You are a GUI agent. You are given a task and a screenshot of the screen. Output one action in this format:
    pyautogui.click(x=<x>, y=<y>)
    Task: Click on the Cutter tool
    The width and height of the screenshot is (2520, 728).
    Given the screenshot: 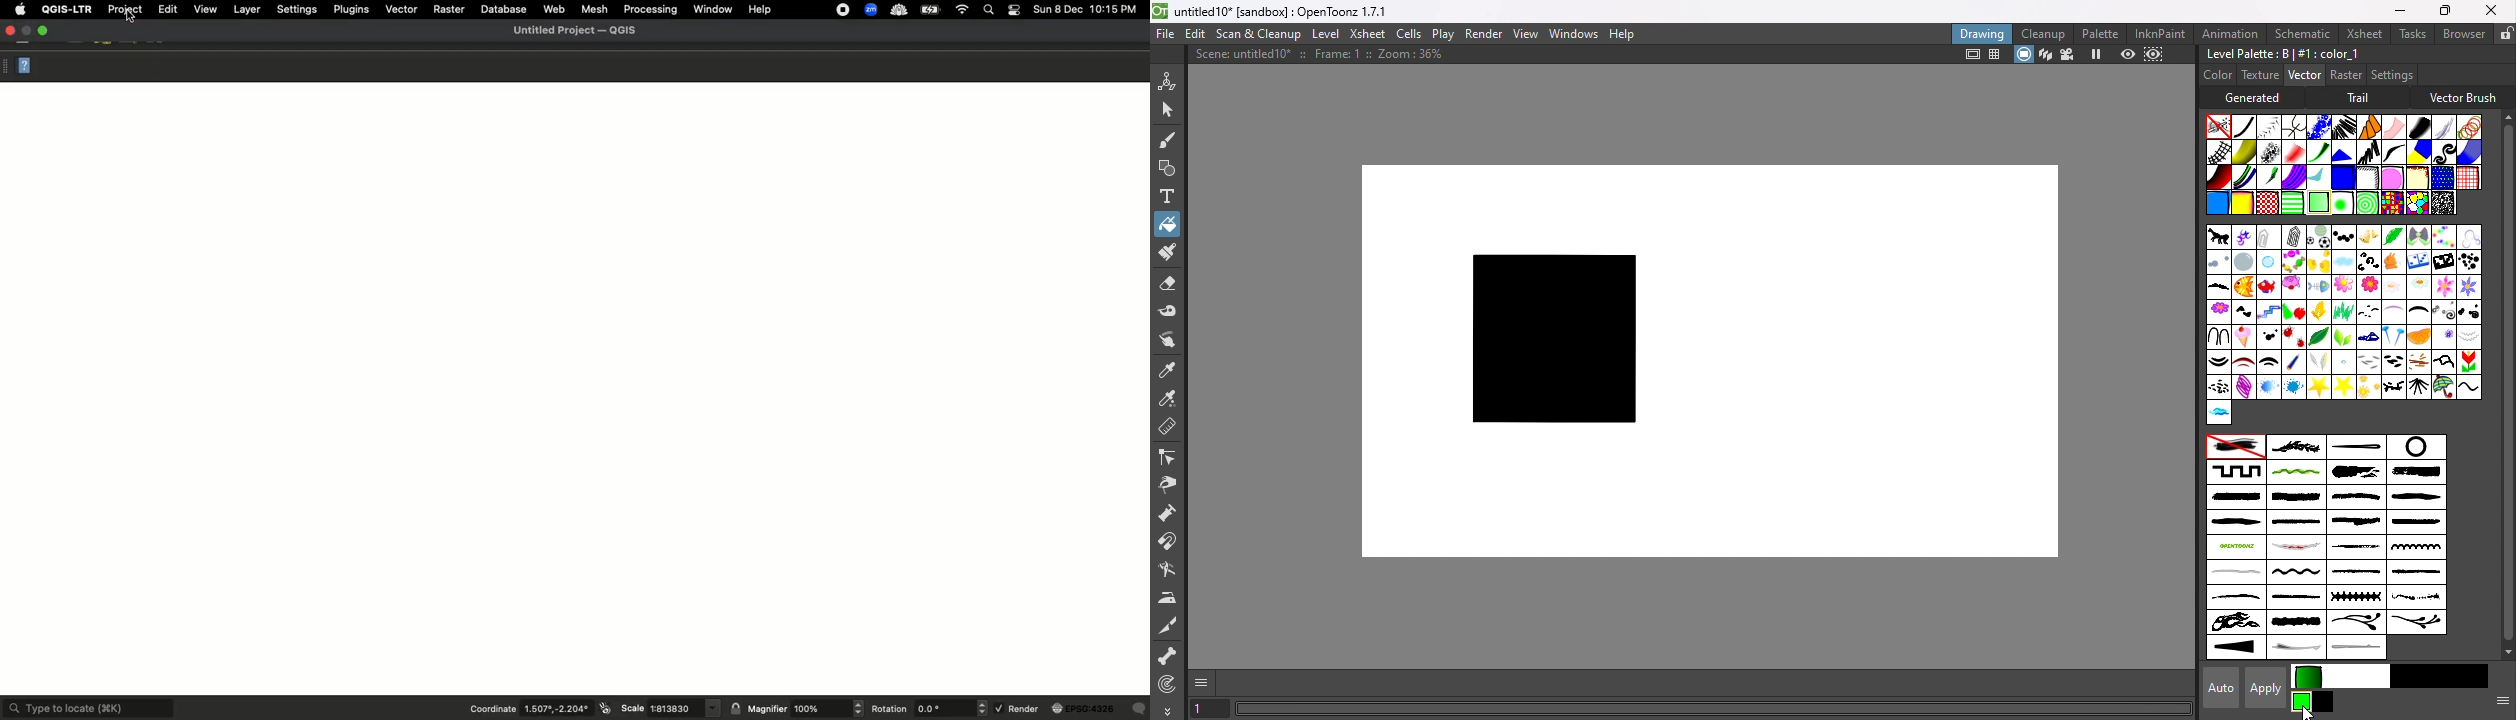 What is the action you would take?
    pyautogui.click(x=1172, y=626)
    